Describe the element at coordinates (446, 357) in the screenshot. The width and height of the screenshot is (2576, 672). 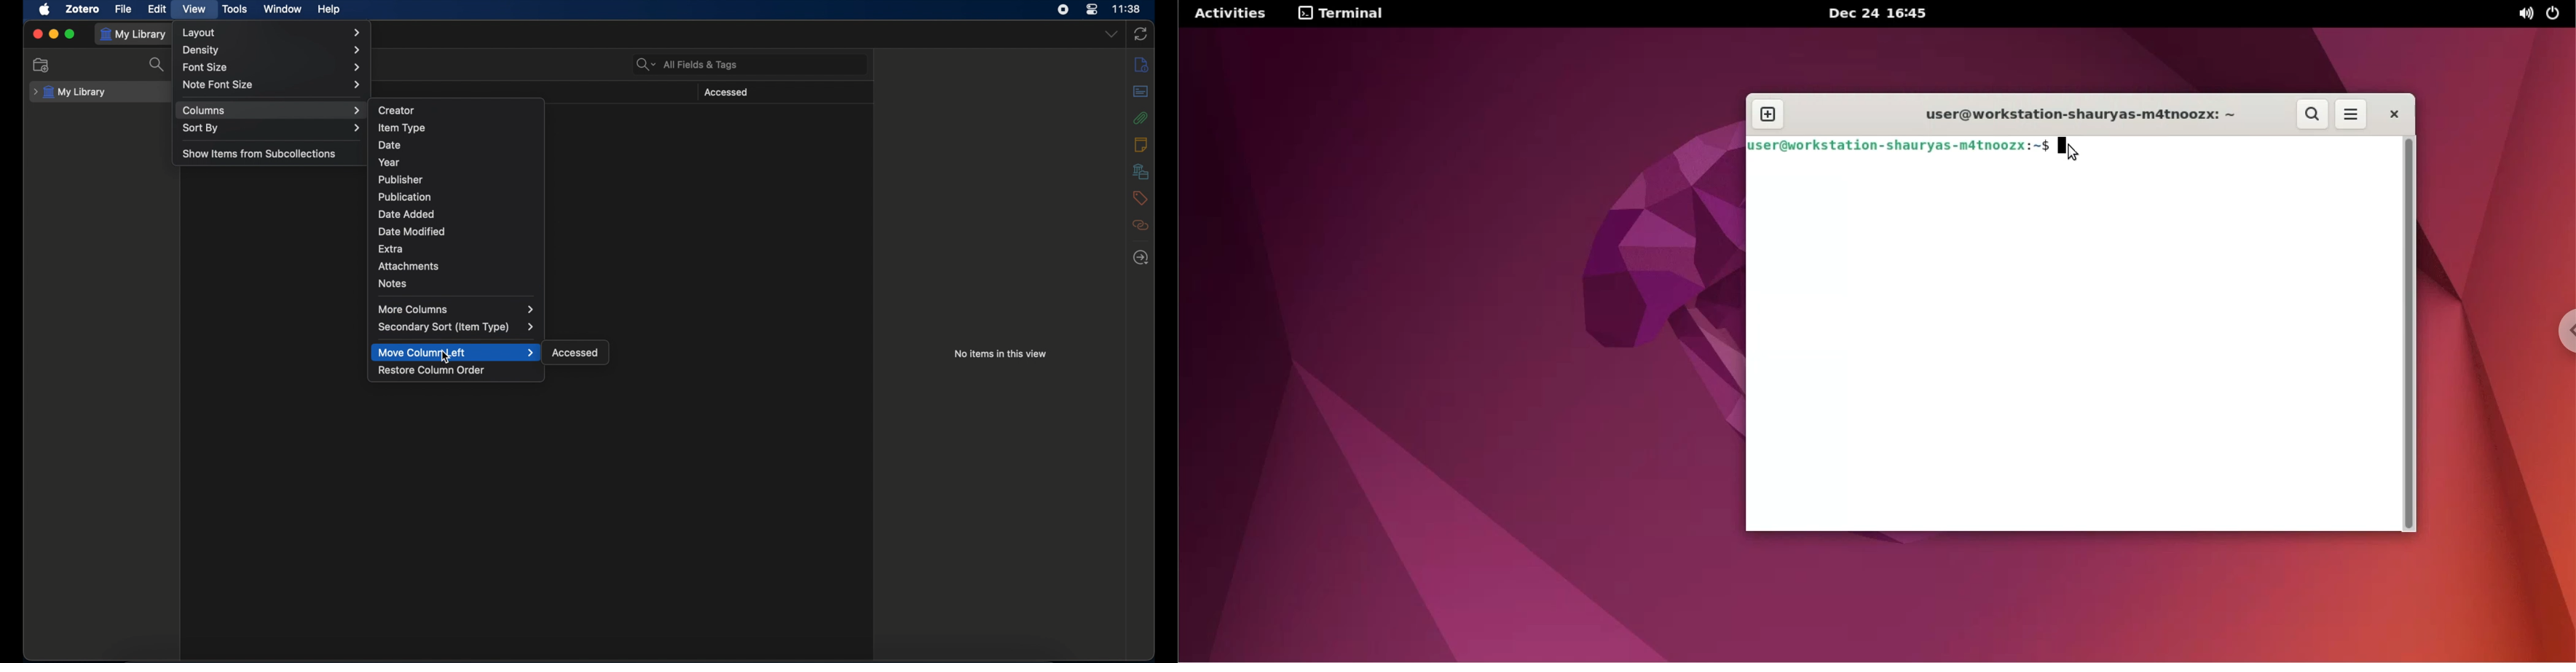
I see `cursor` at that location.